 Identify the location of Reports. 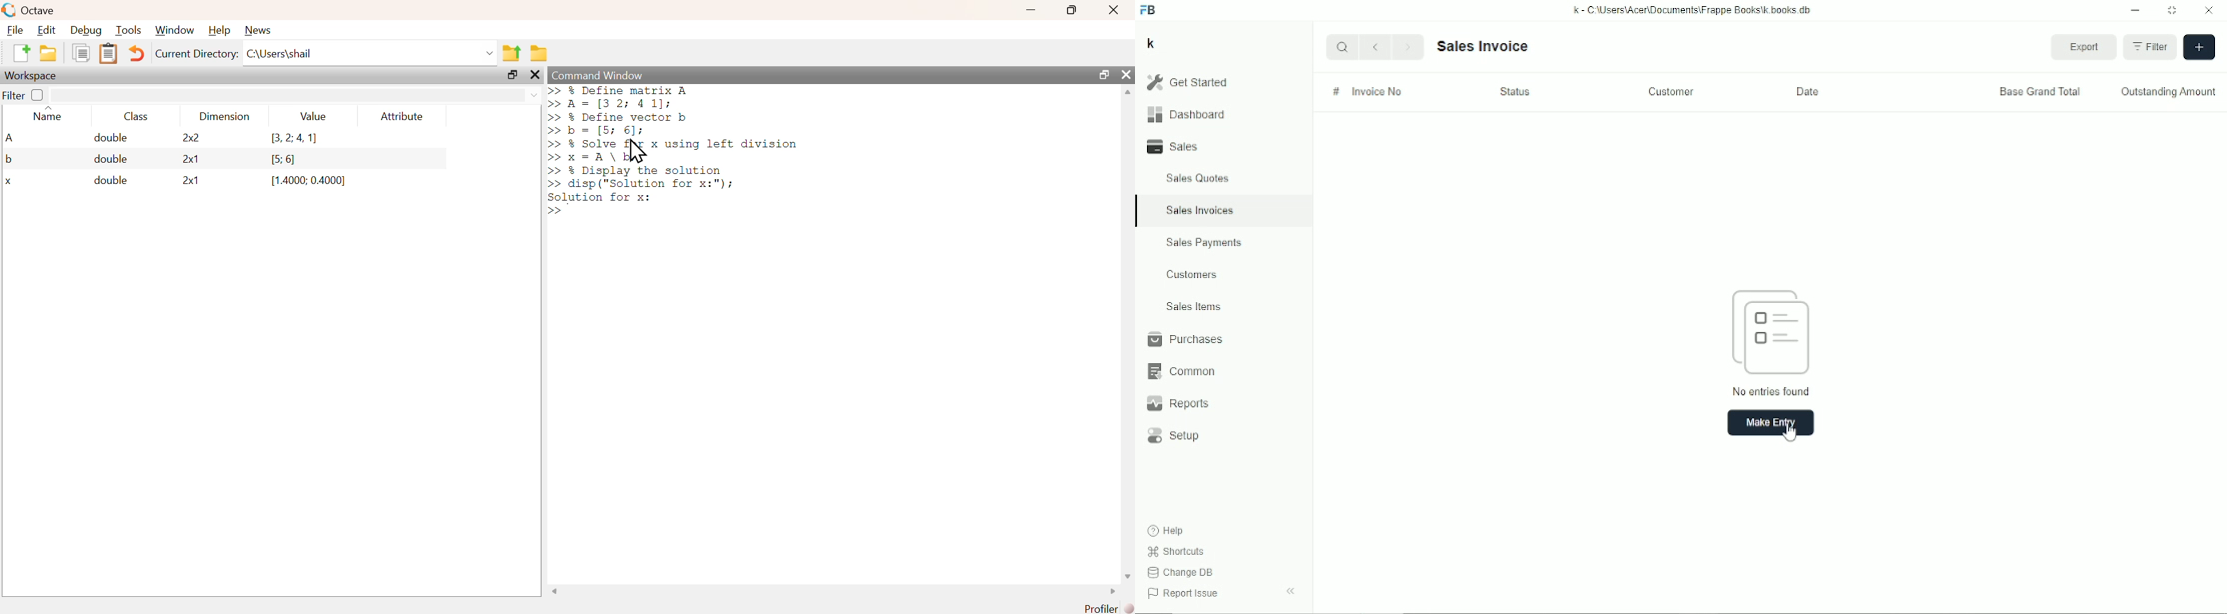
(1177, 404).